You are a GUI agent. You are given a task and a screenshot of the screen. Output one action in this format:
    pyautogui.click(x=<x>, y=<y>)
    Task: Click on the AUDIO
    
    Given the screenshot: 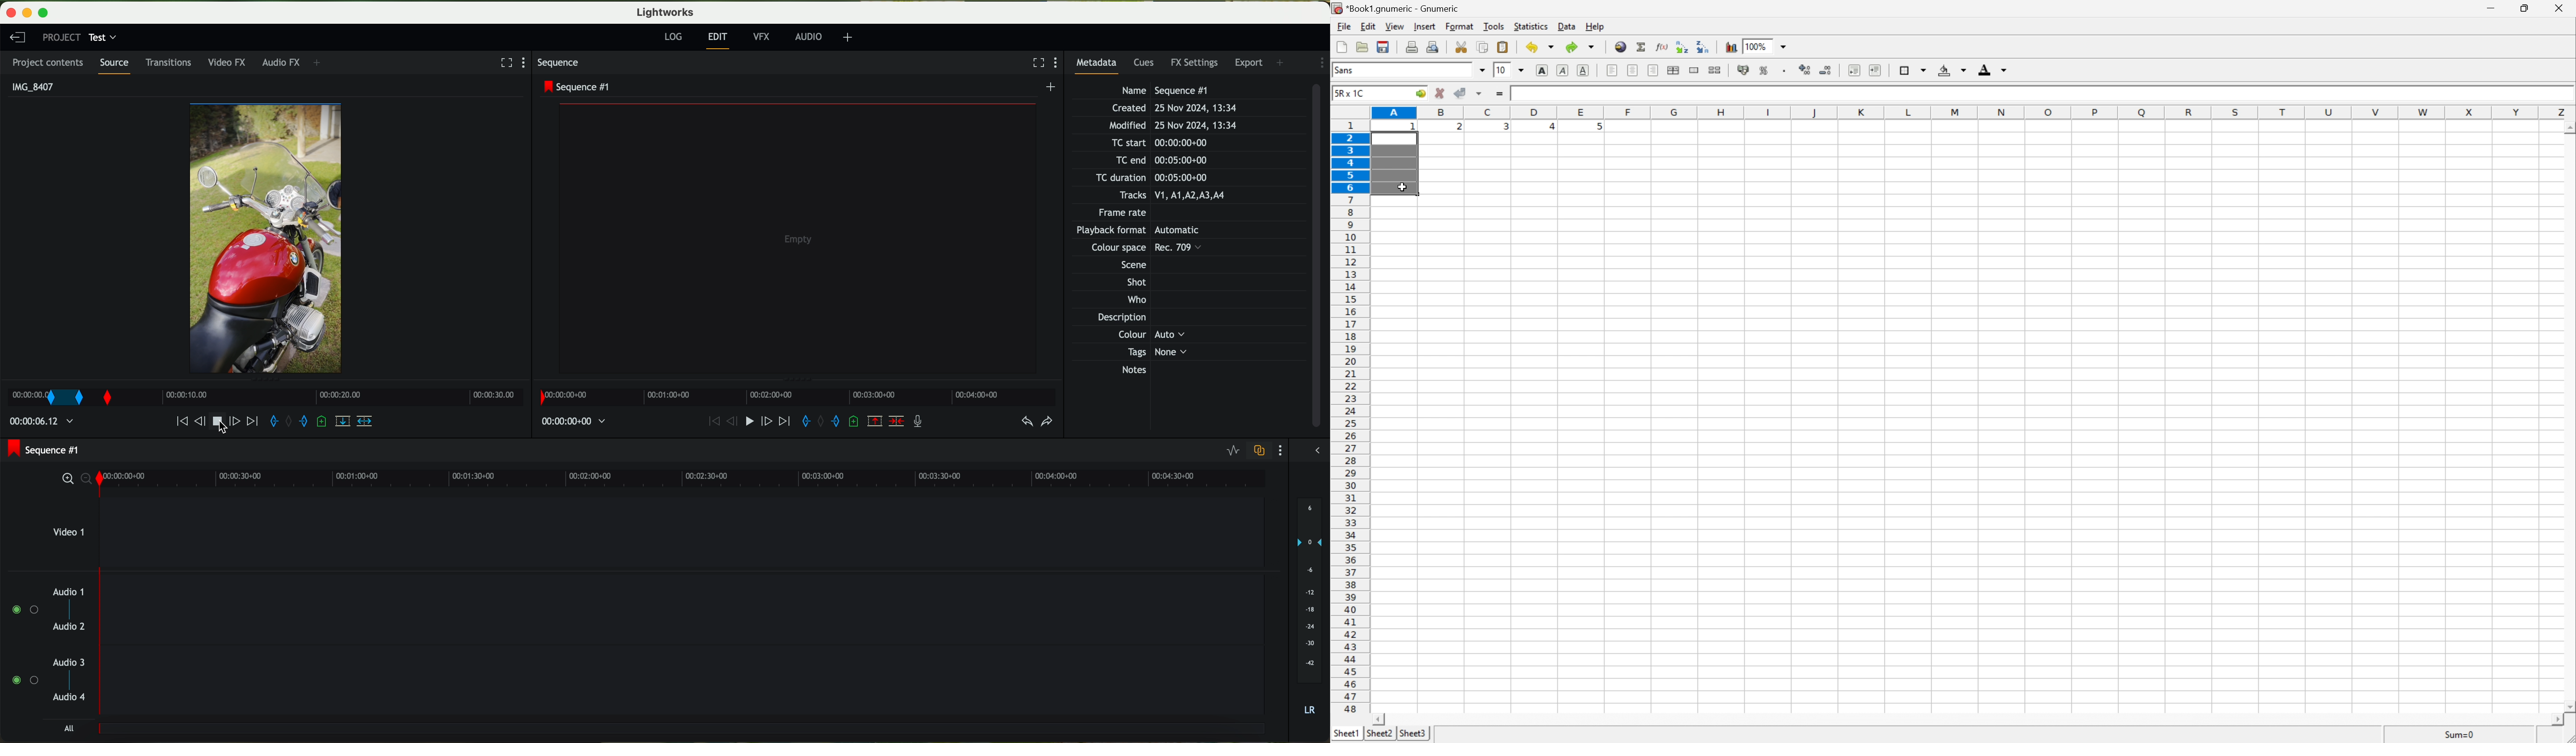 What is the action you would take?
    pyautogui.click(x=806, y=37)
    